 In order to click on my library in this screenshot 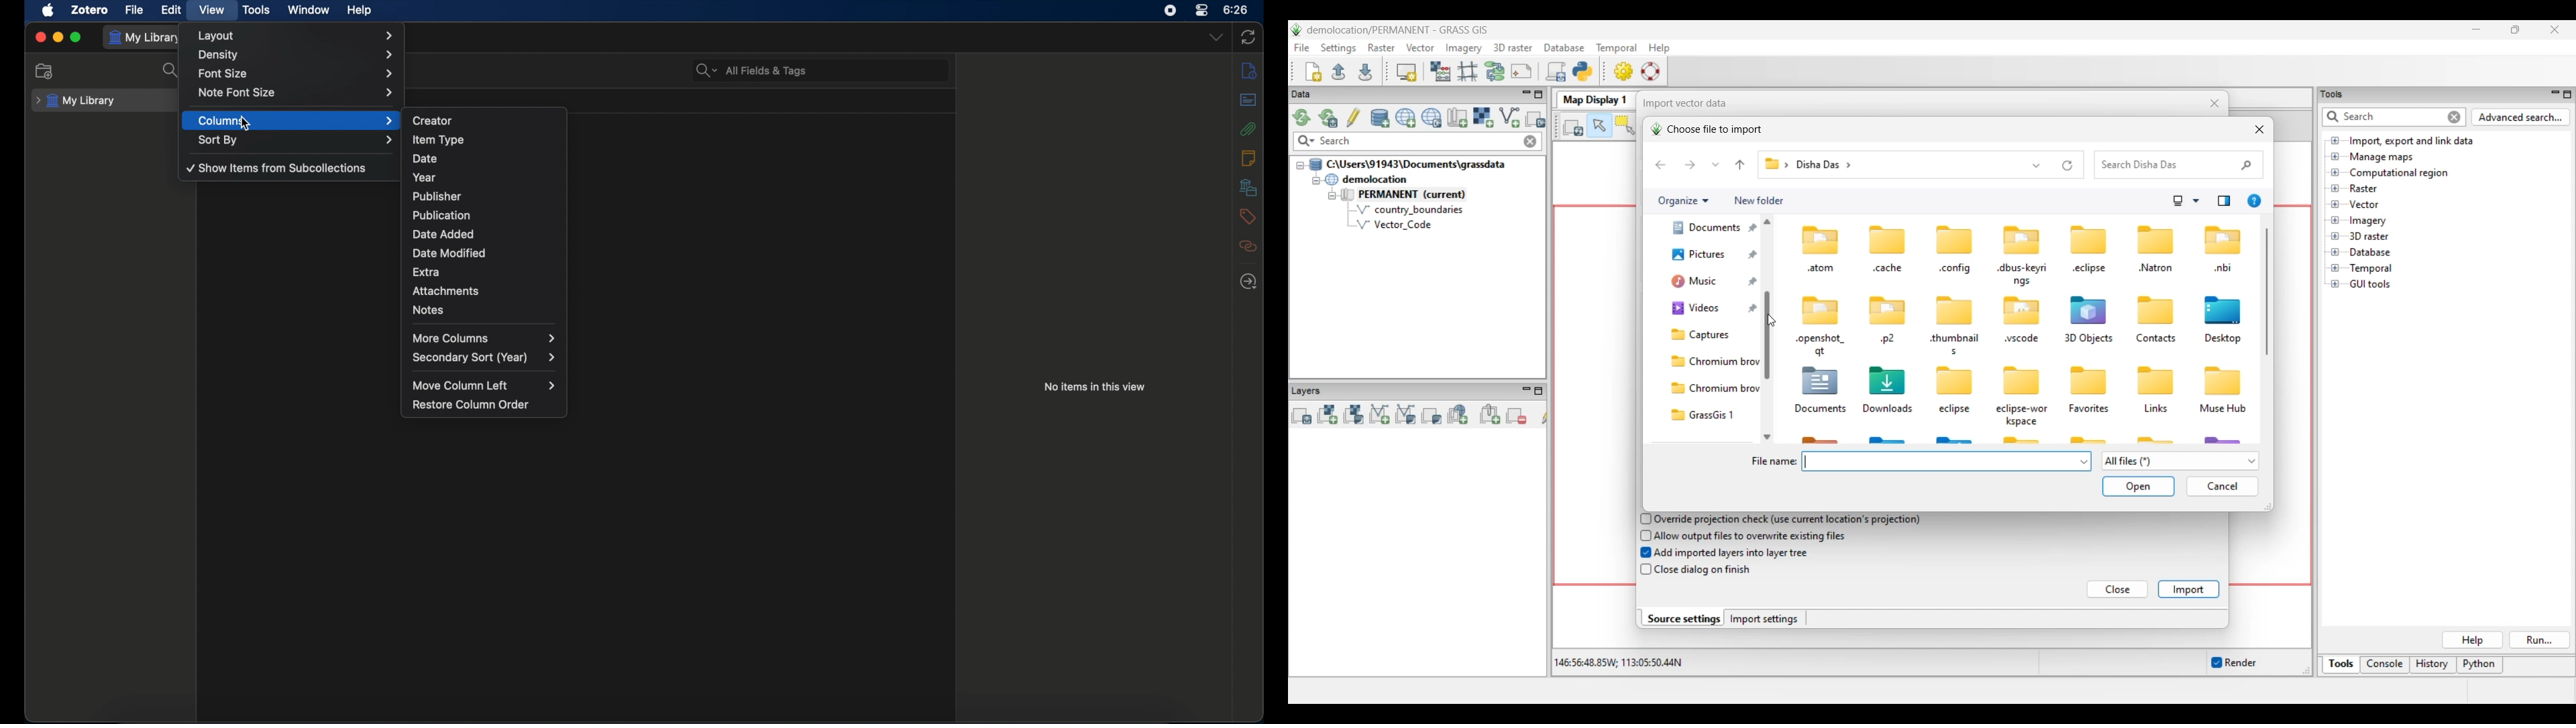, I will do `click(148, 38)`.